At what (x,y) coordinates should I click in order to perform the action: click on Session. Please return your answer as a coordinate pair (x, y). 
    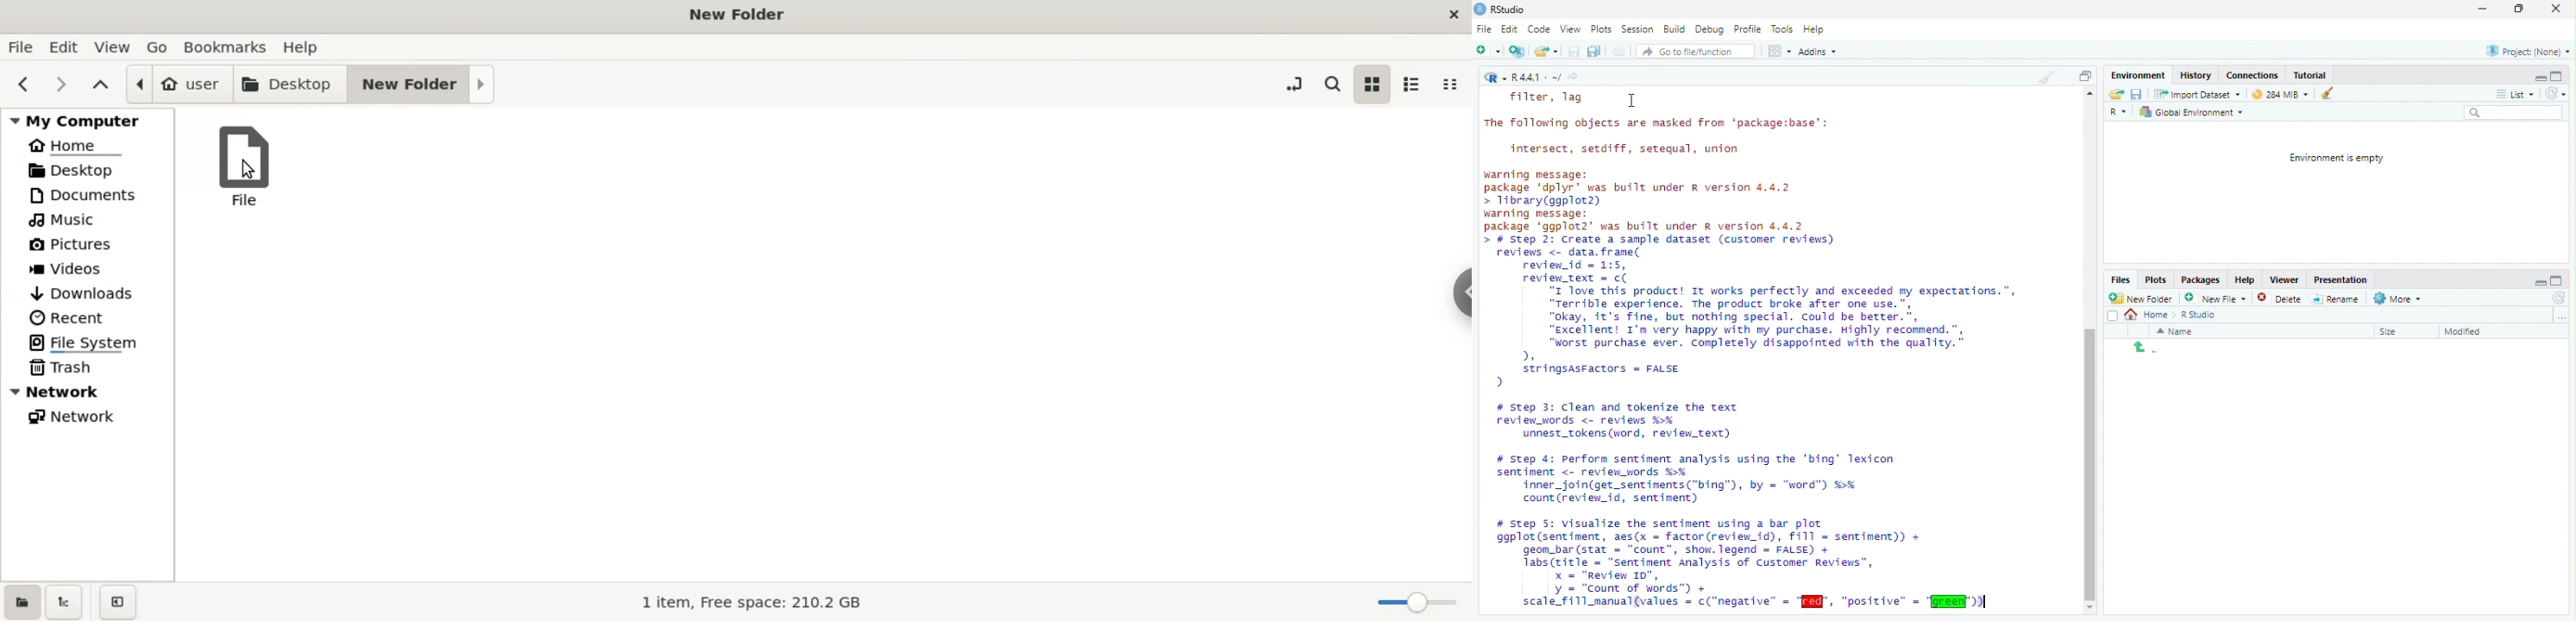
    Looking at the image, I should click on (1637, 28).